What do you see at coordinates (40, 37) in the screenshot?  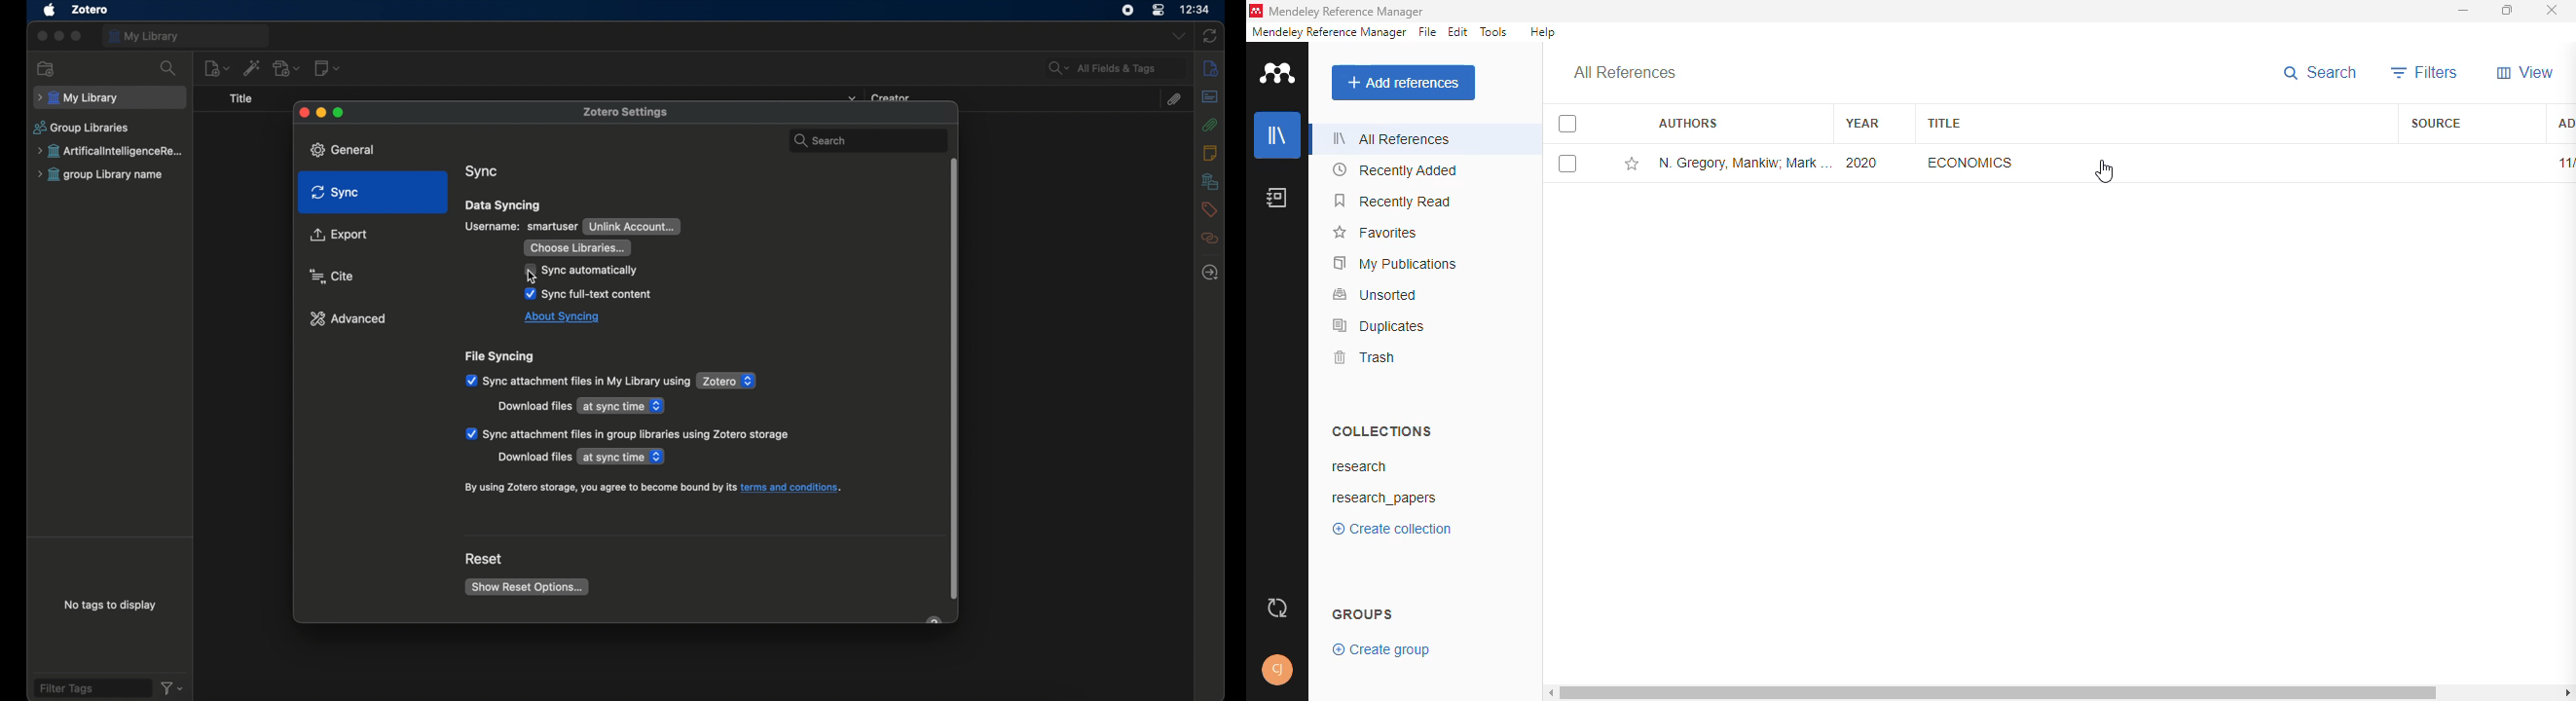 I see `close` at bounding box center [40, 37].